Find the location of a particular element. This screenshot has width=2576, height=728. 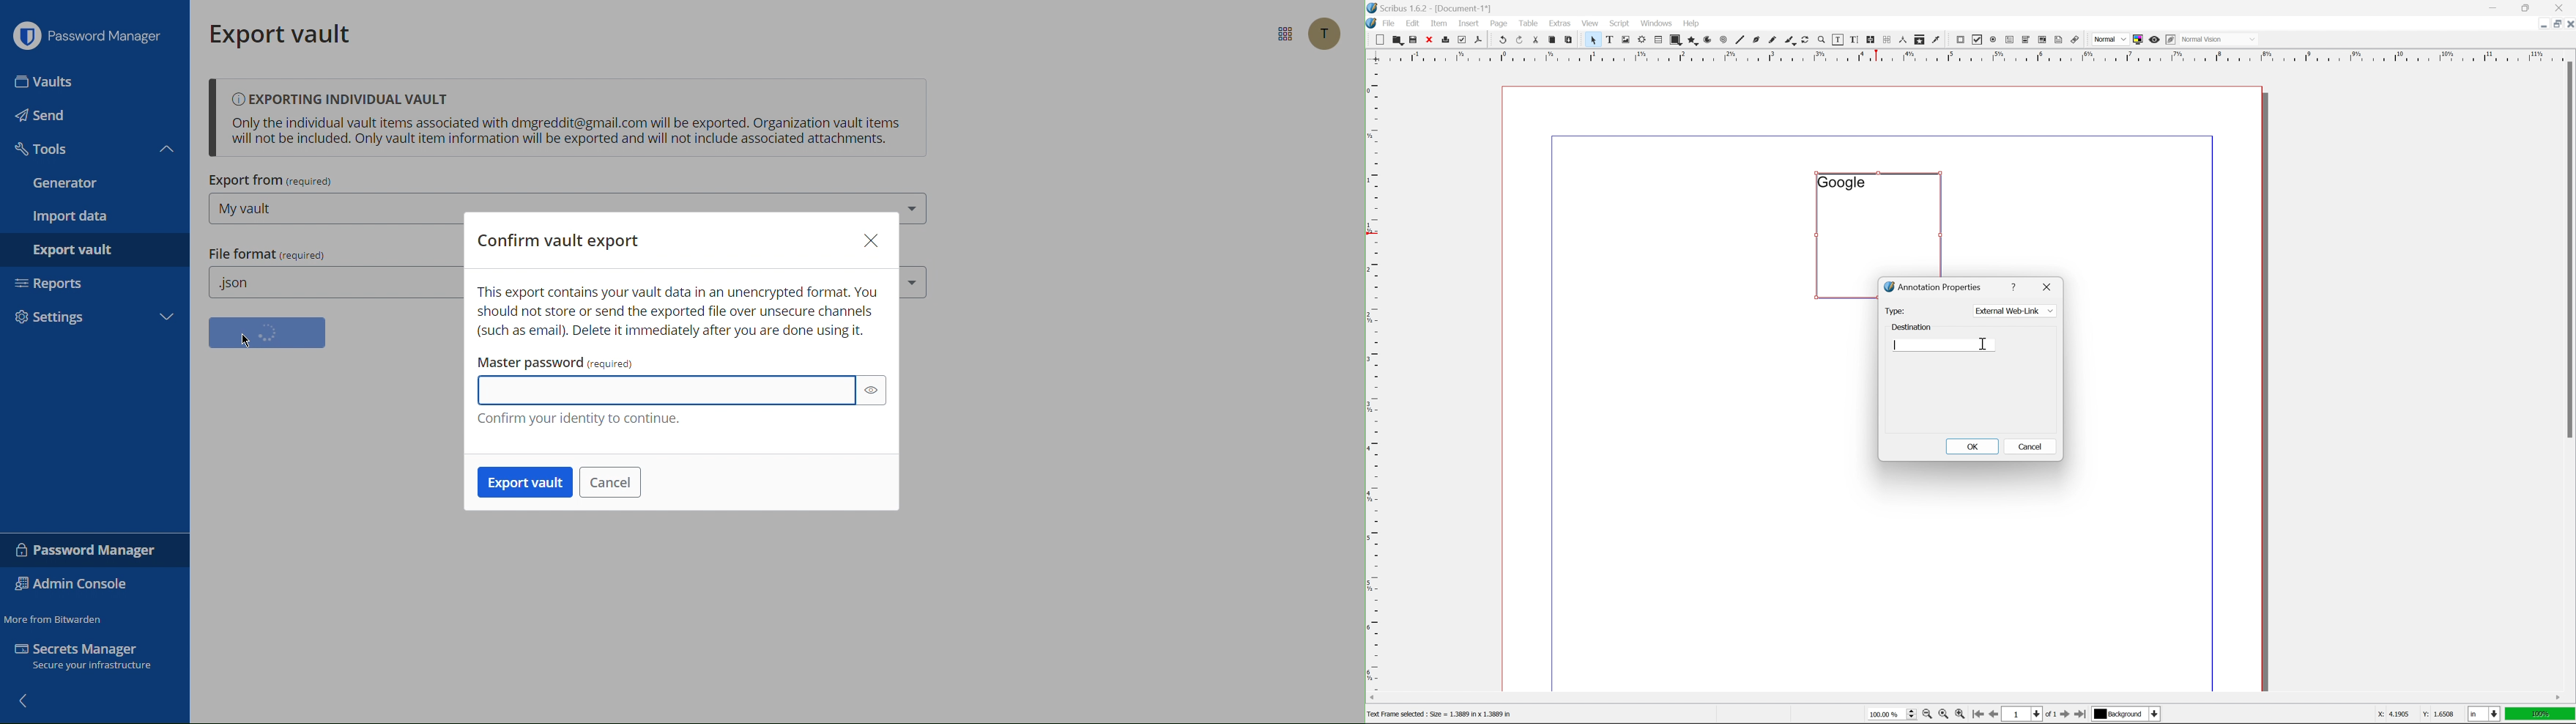

copy is located at coordinates (1554, 40).